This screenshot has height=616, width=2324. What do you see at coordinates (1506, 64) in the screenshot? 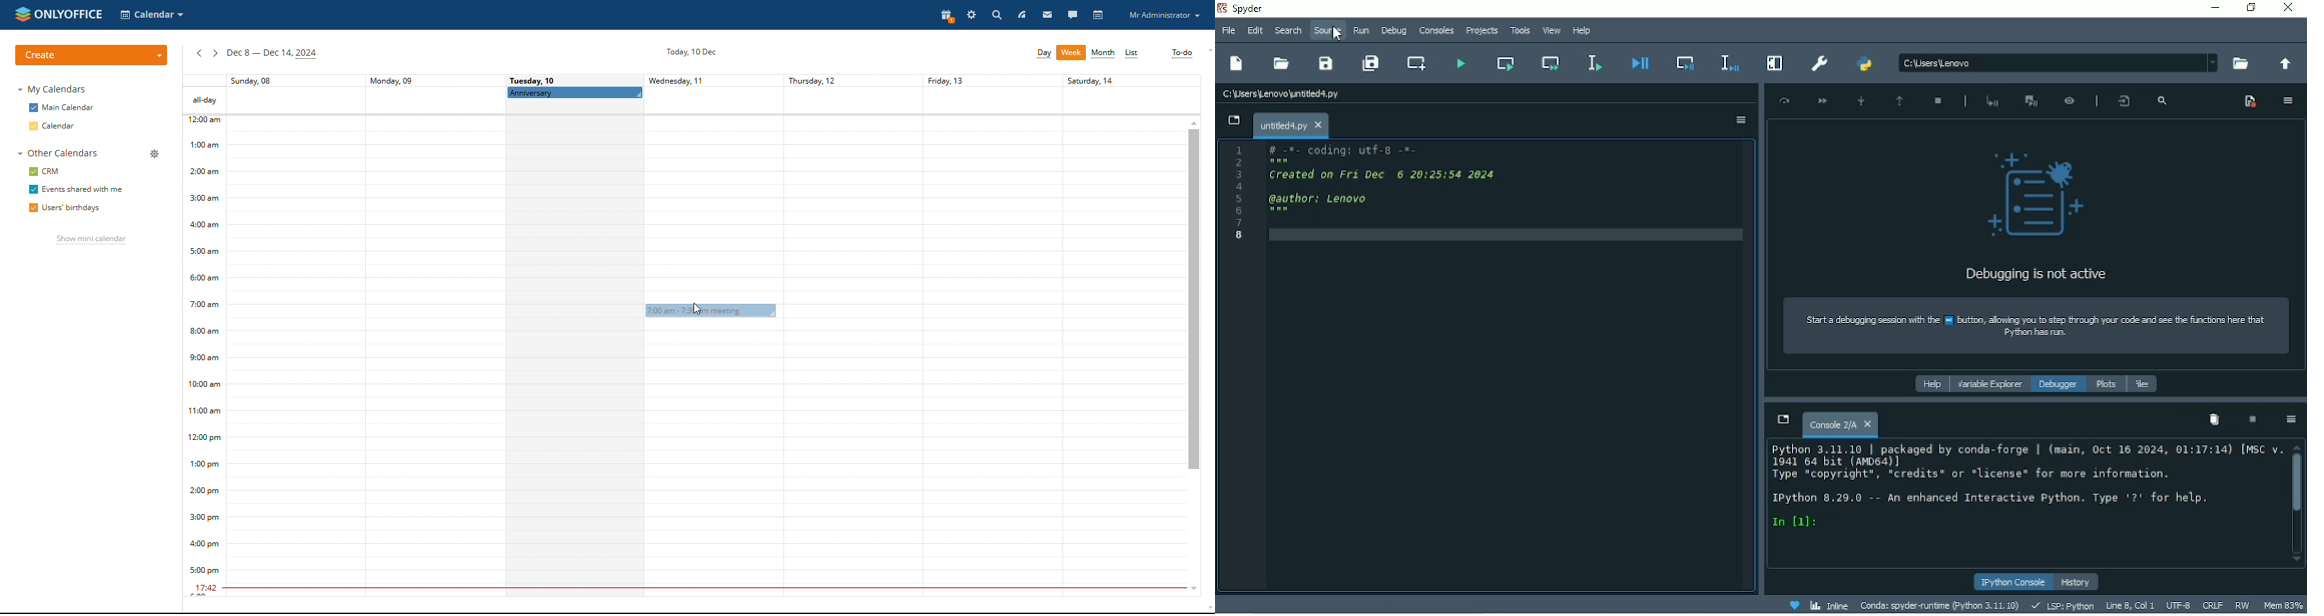
I see `Run current cell` at bounding box center [1506, 64].